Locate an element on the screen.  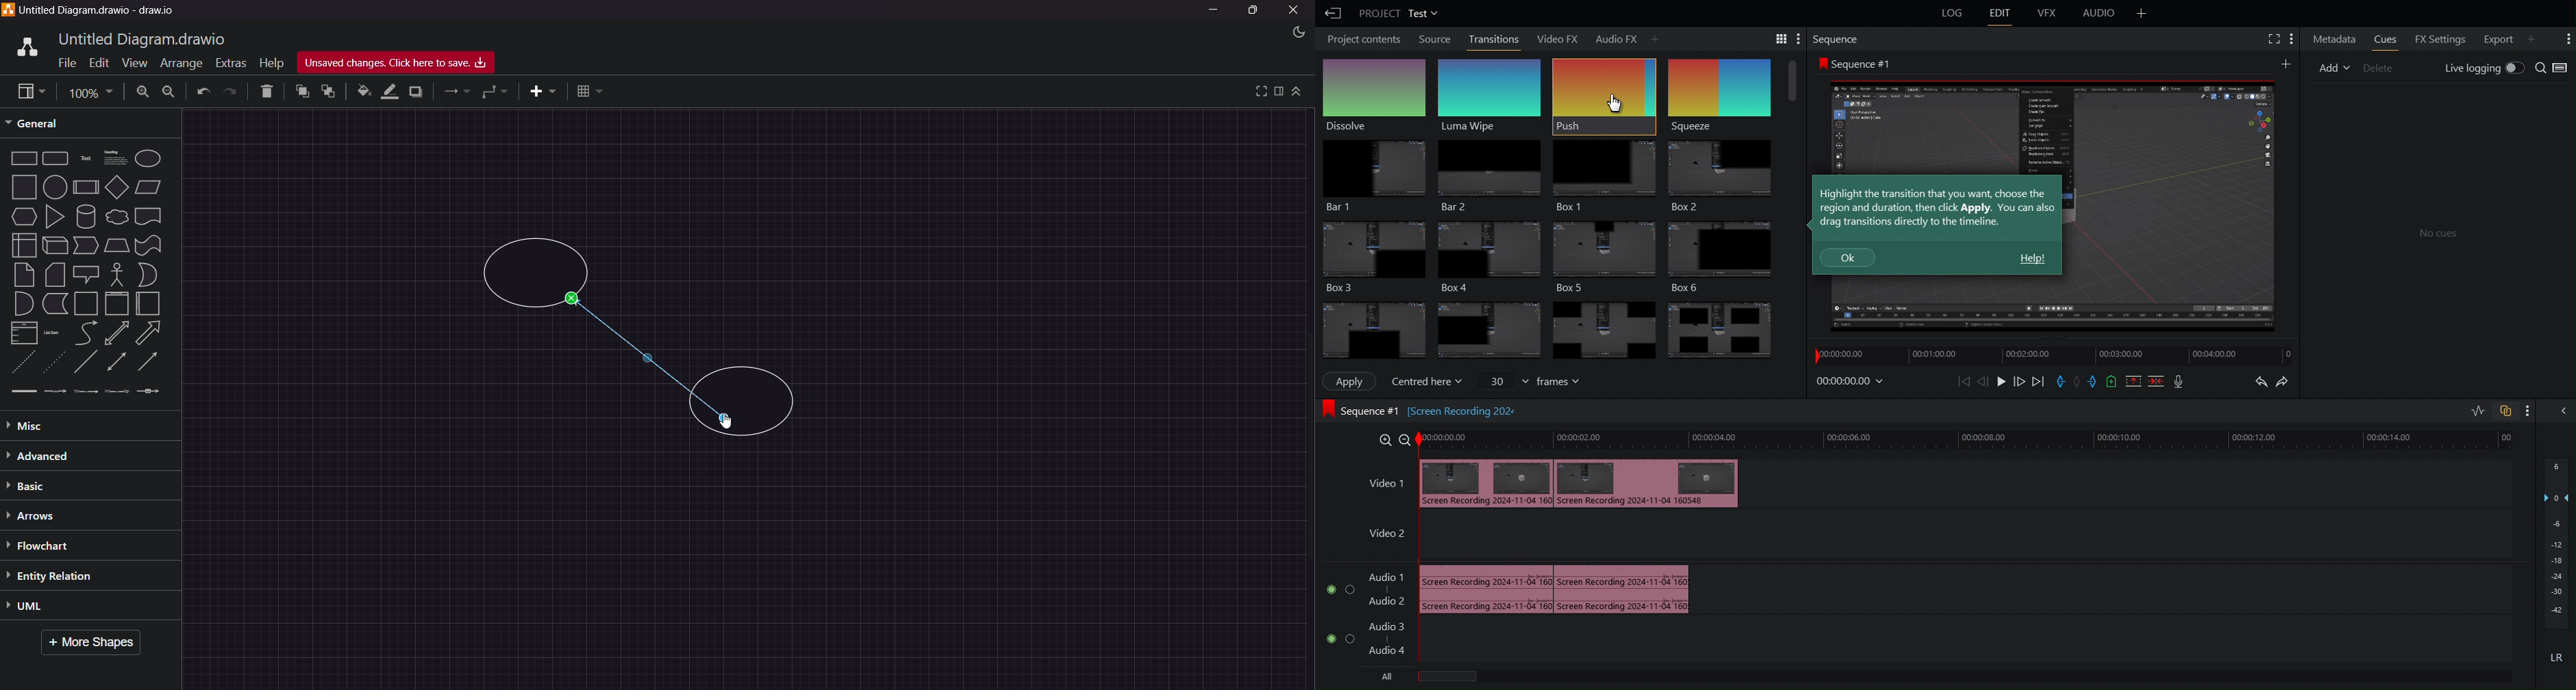
Ok is located at coordinates (1848, 258).